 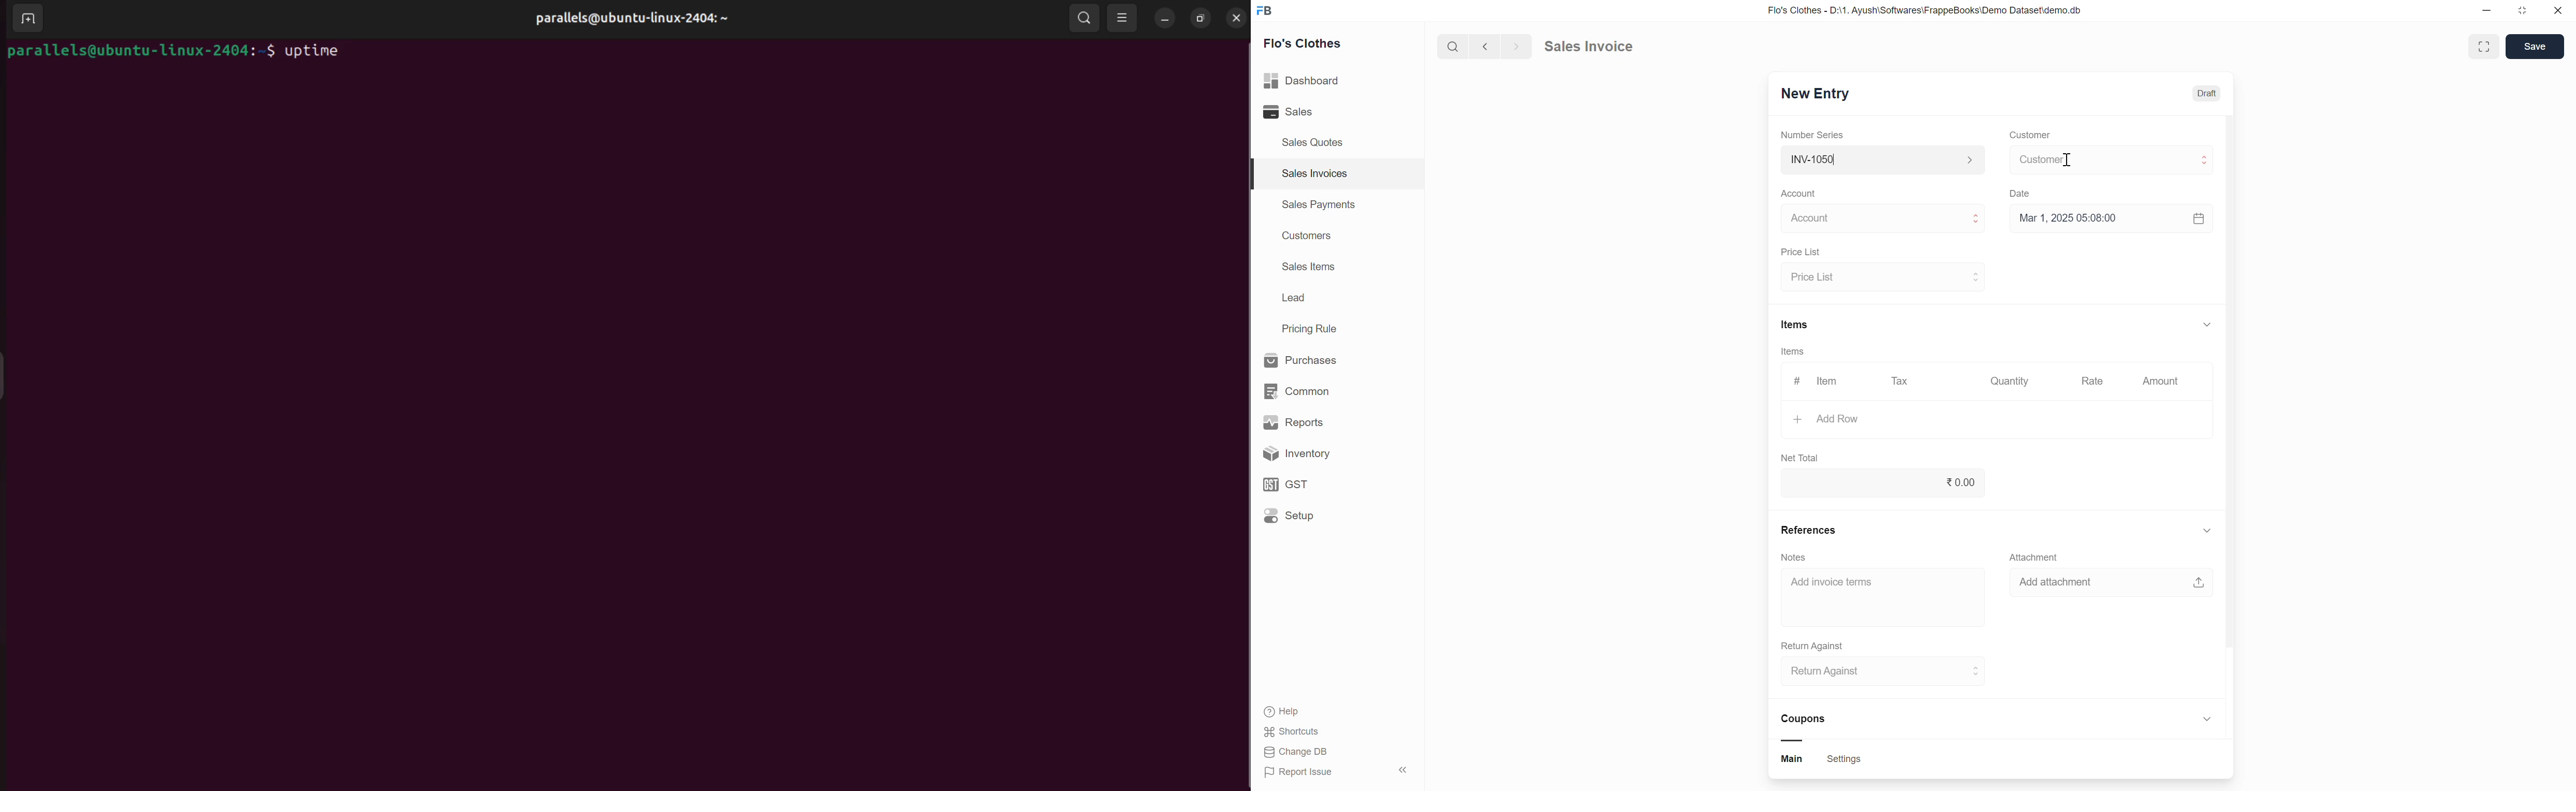 What do you see at coordinates (1325, 484) in the screenshot?
I see `GST ` at bounding box center [1325, 484].